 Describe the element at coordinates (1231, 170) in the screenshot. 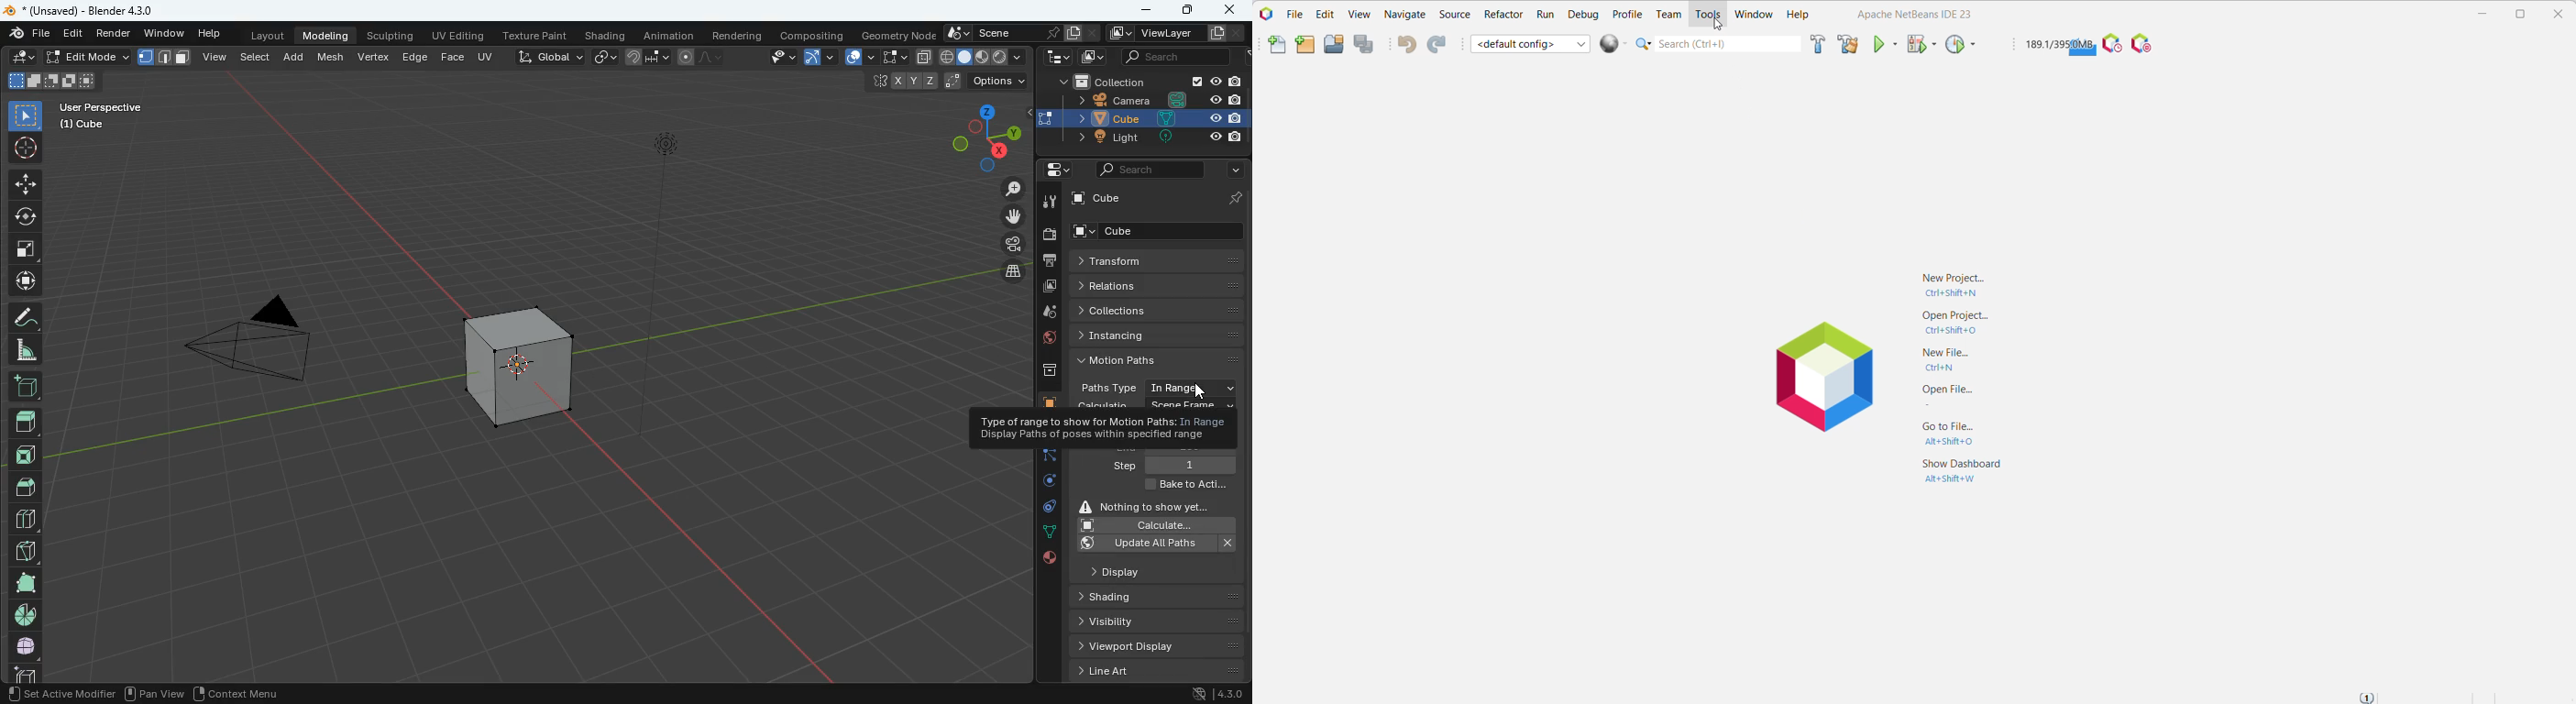

I see `more` at that location.